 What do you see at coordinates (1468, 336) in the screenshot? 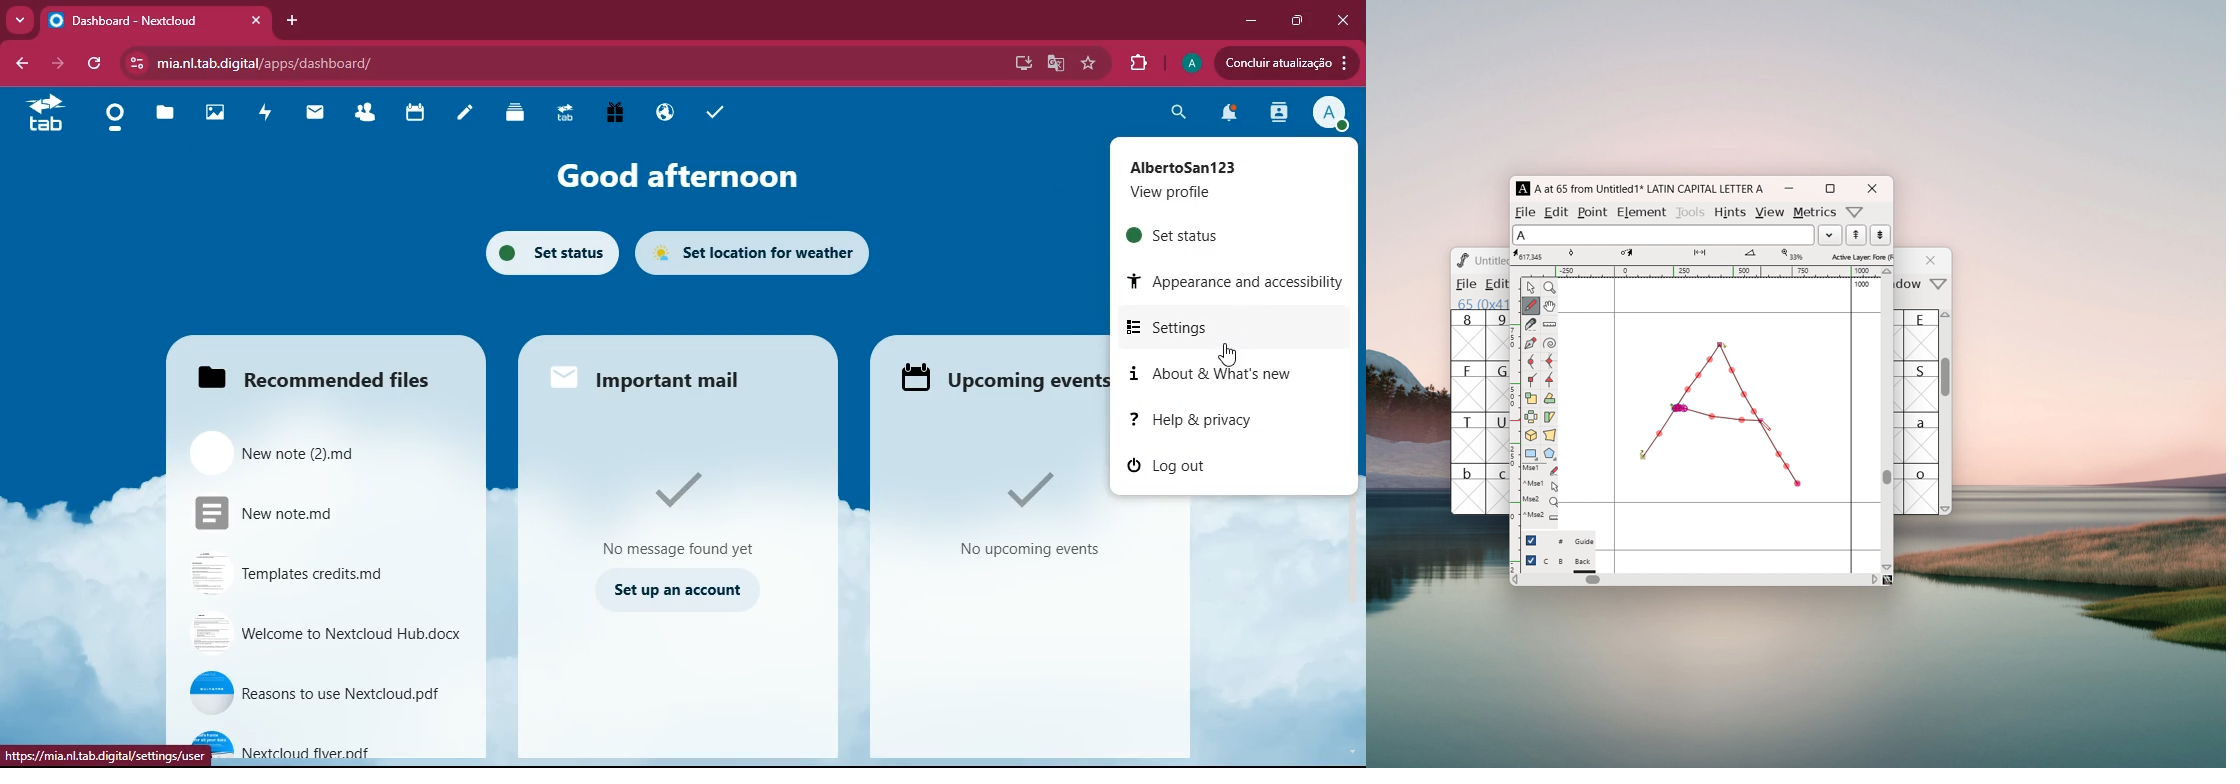
I see `8` at bounding box center [1468, 336].